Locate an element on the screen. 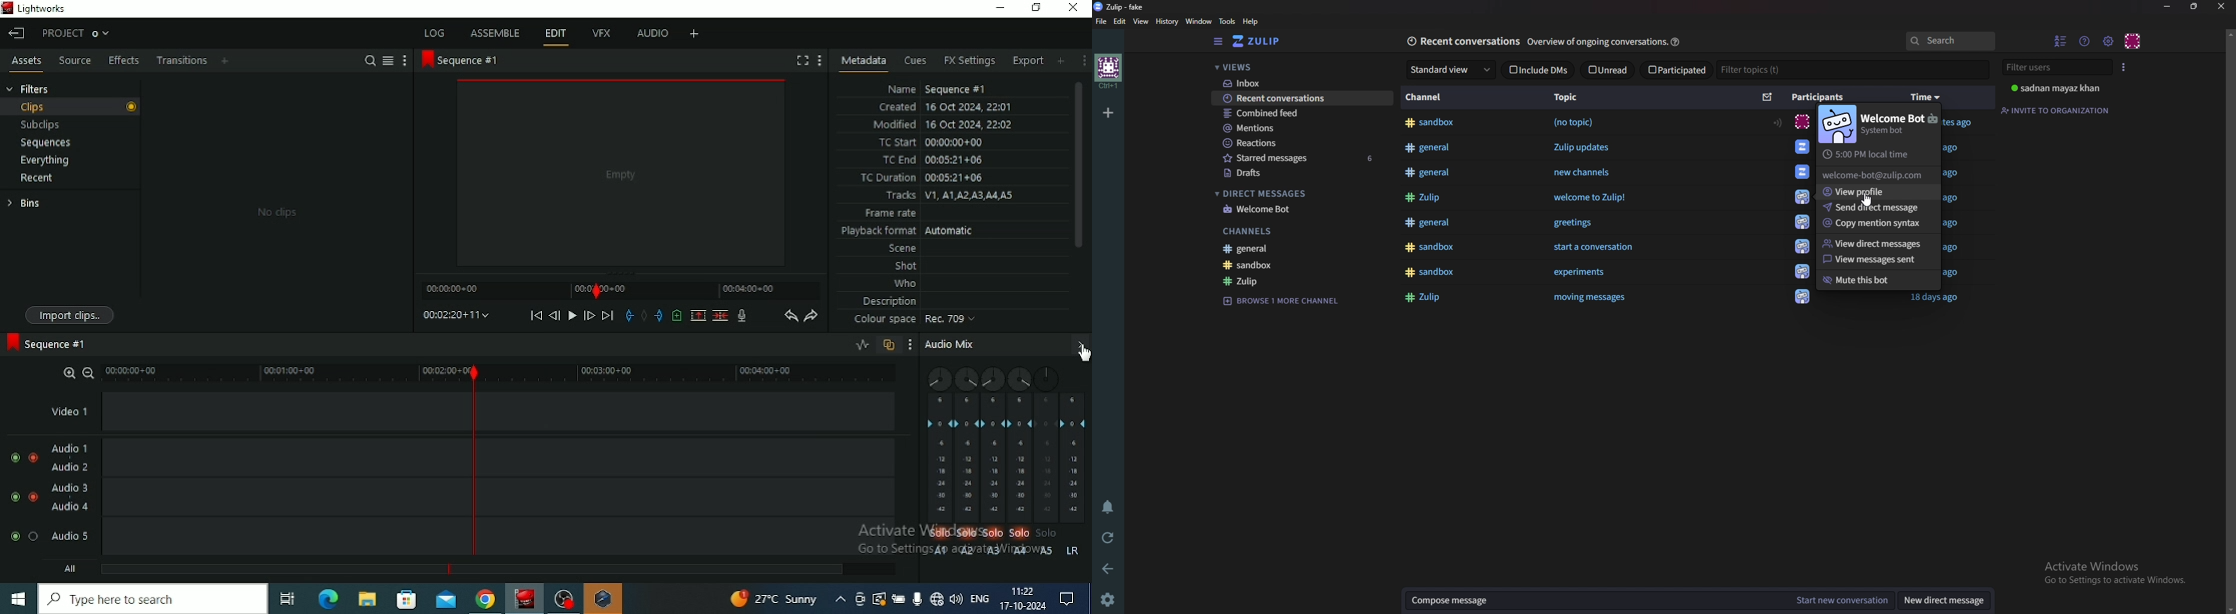 The image size is (2240, 616). User list style is located at coordinates (2124, 67).